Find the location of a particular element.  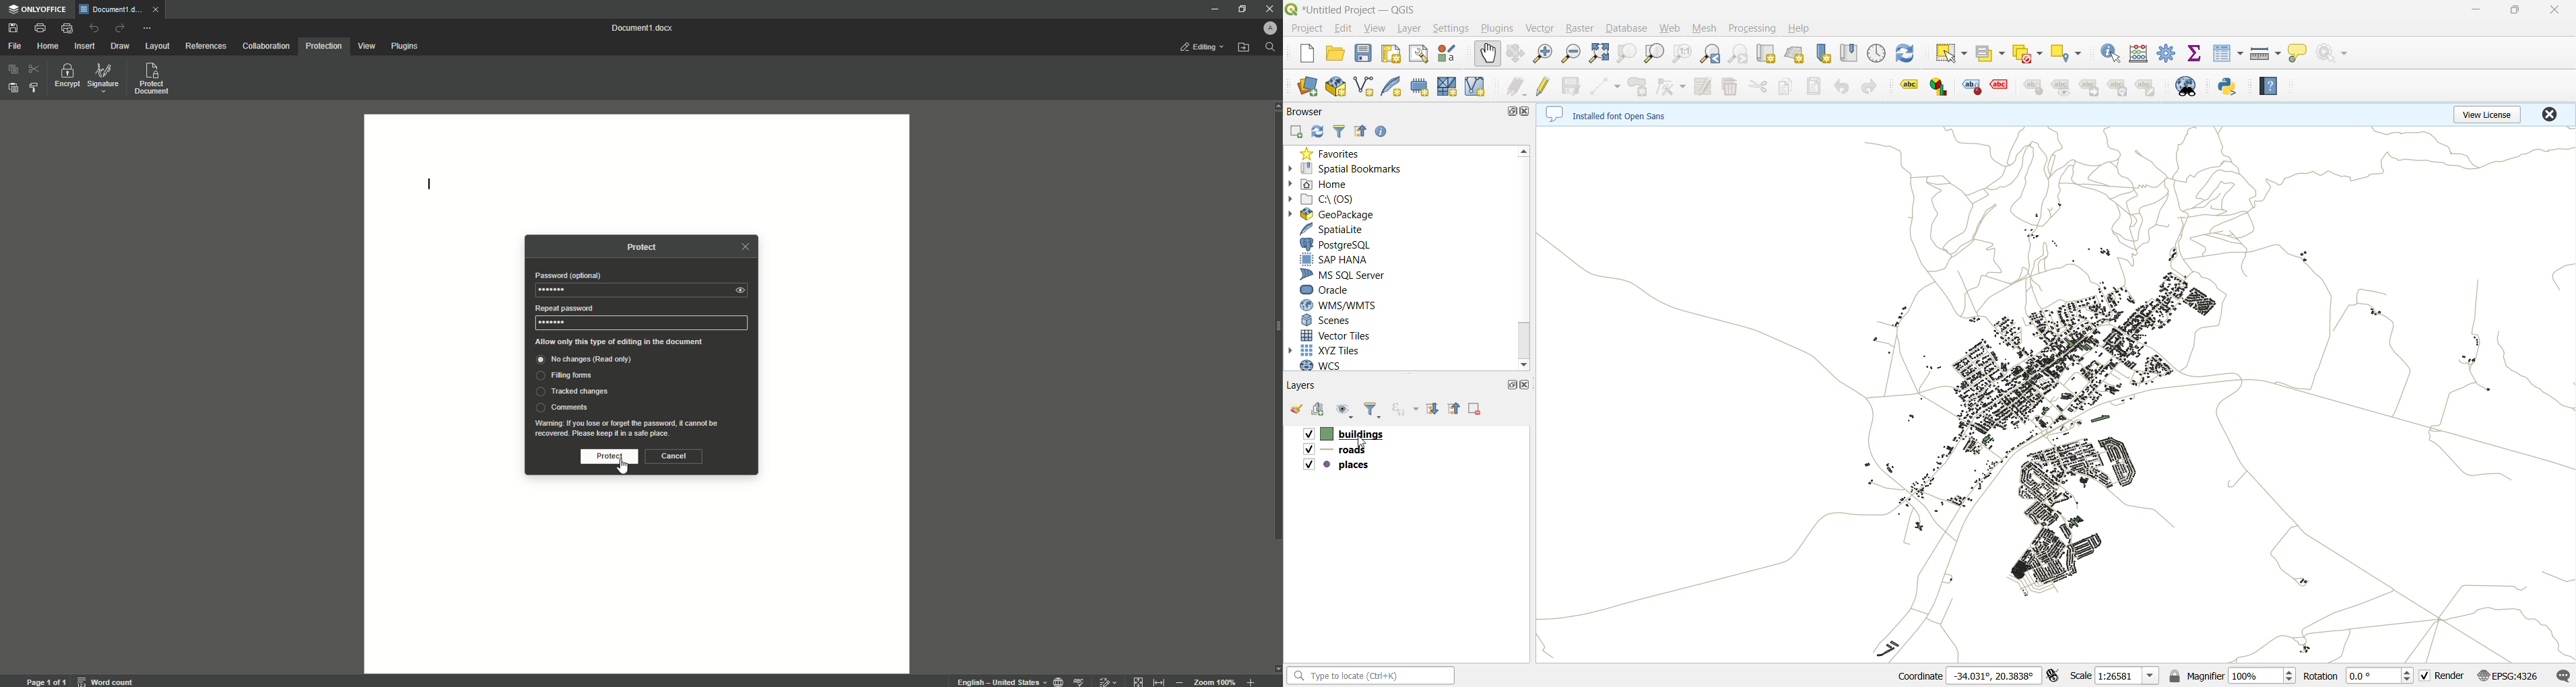

filter is located at coordinates (1342, 131).